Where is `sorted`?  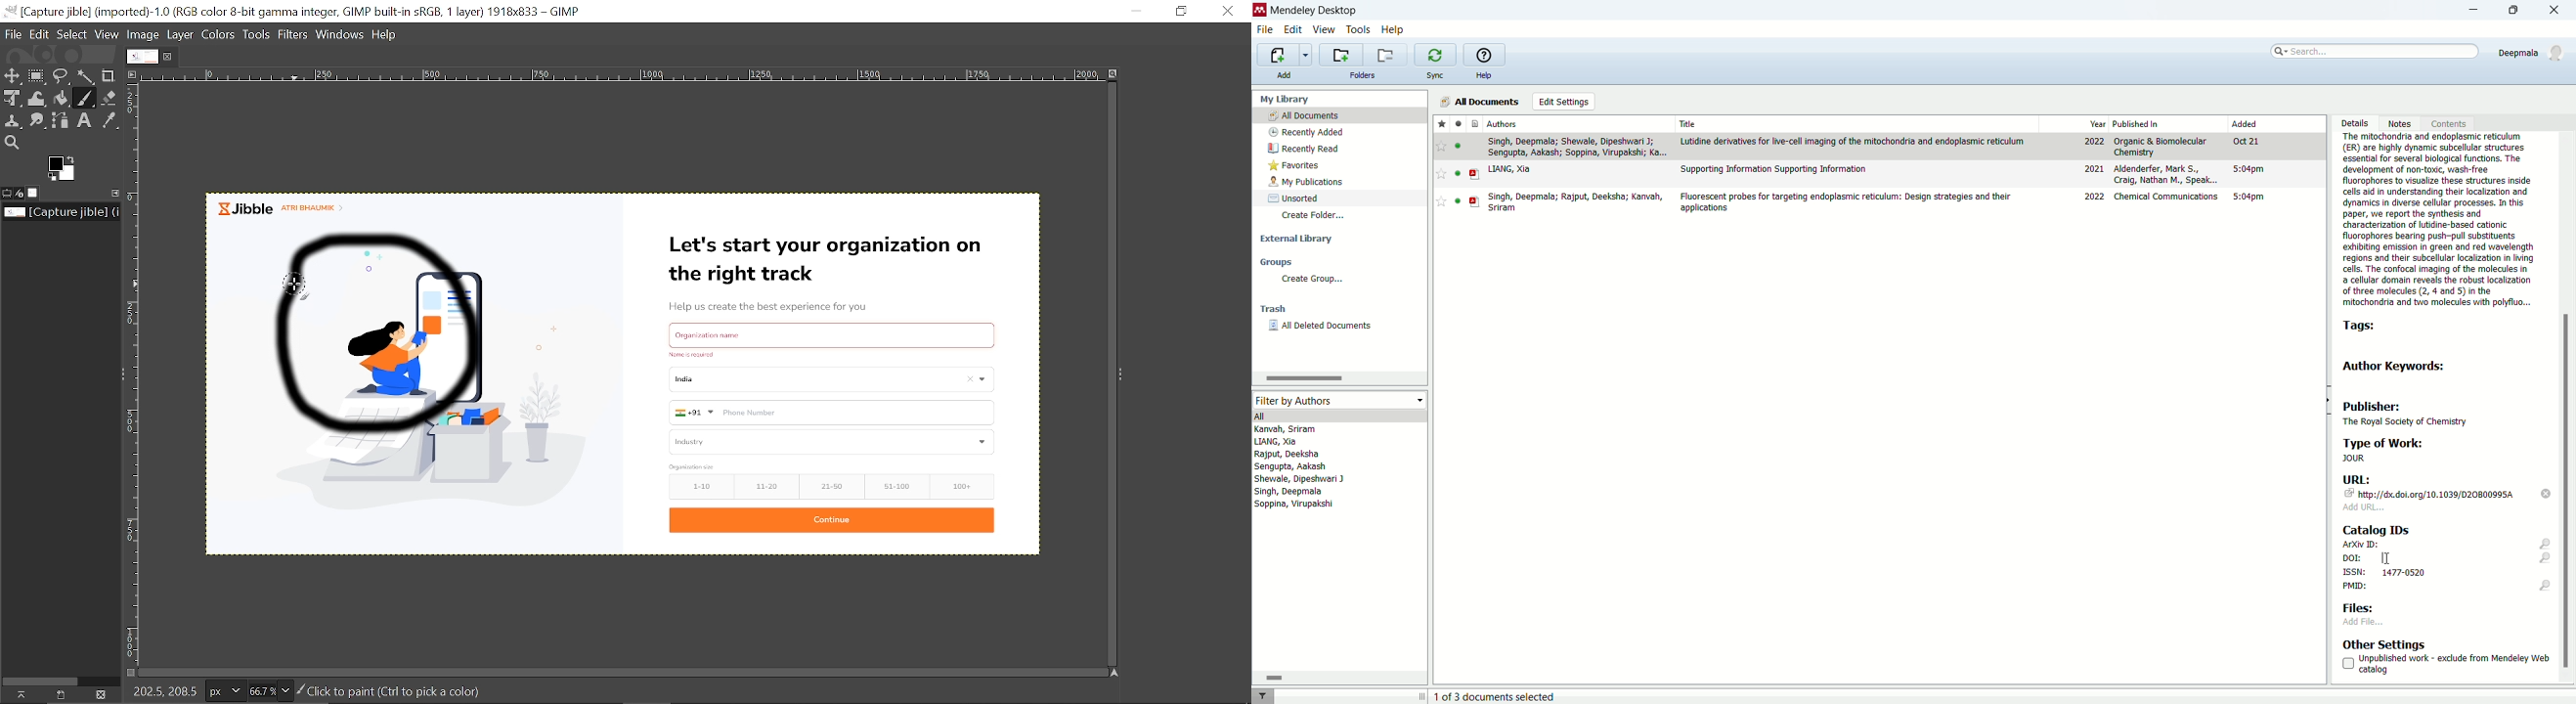 sorted is located at coordinates (1294, 198).